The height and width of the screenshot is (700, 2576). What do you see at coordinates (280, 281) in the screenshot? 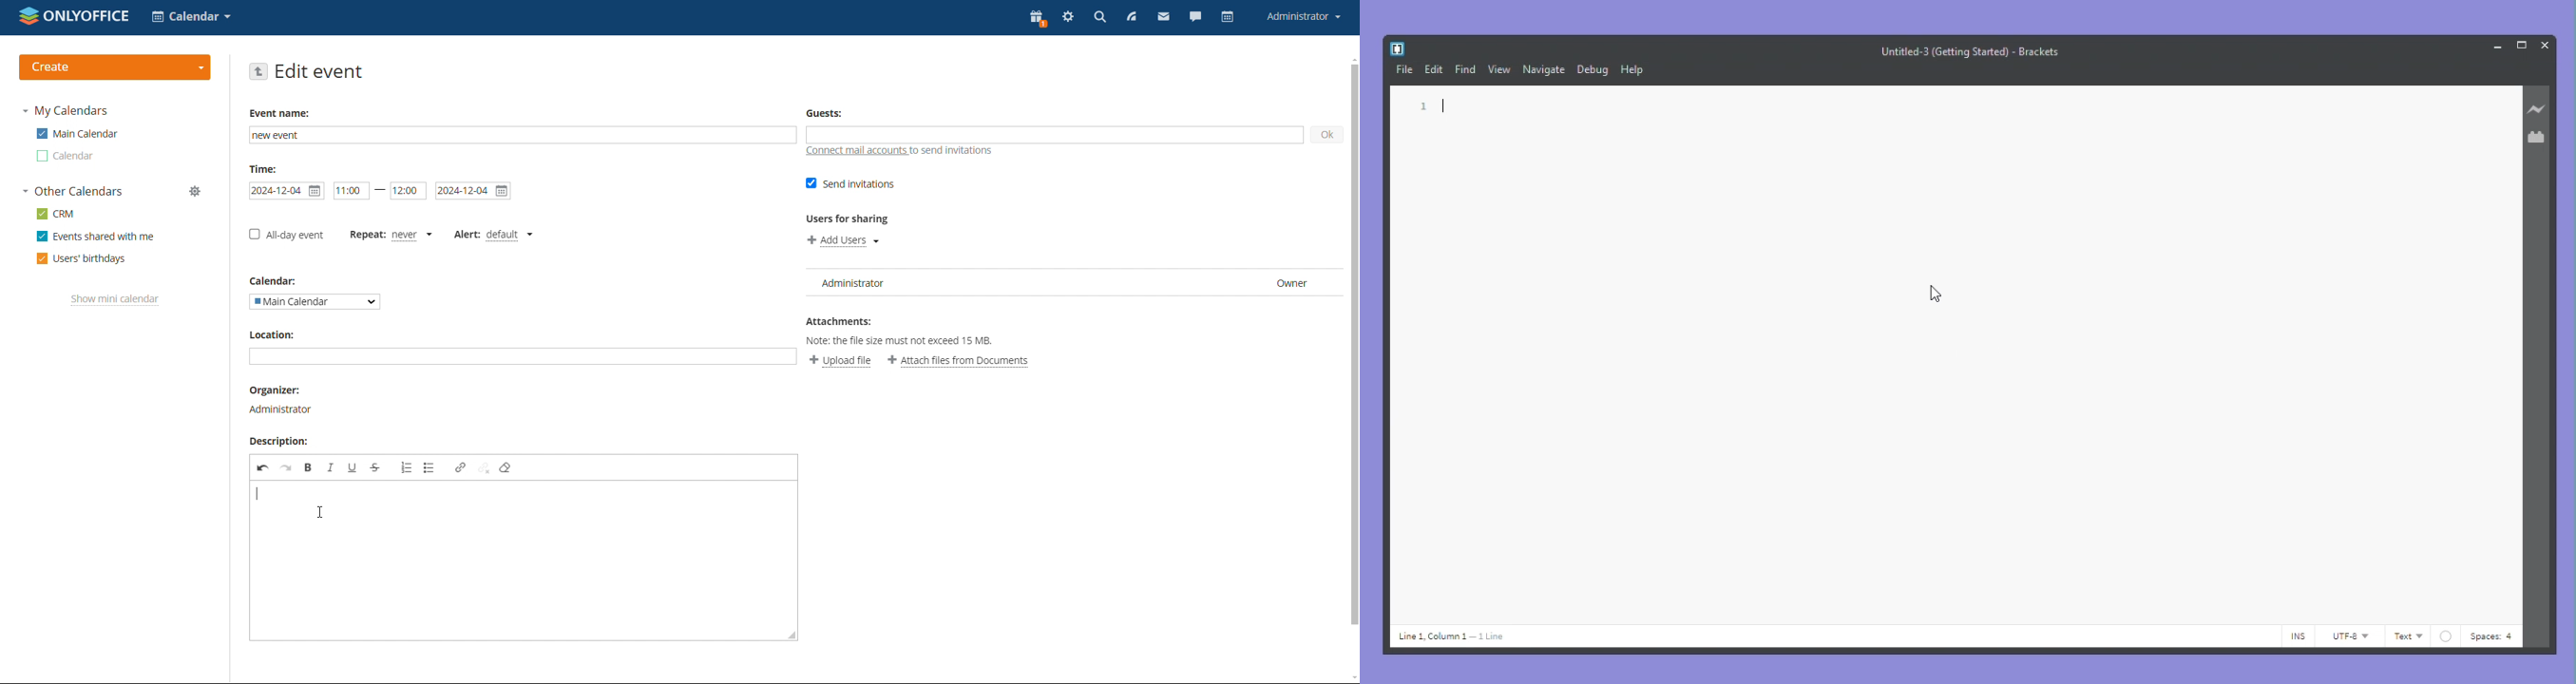
I see `Calendar:` at bounding box center [280, 281].